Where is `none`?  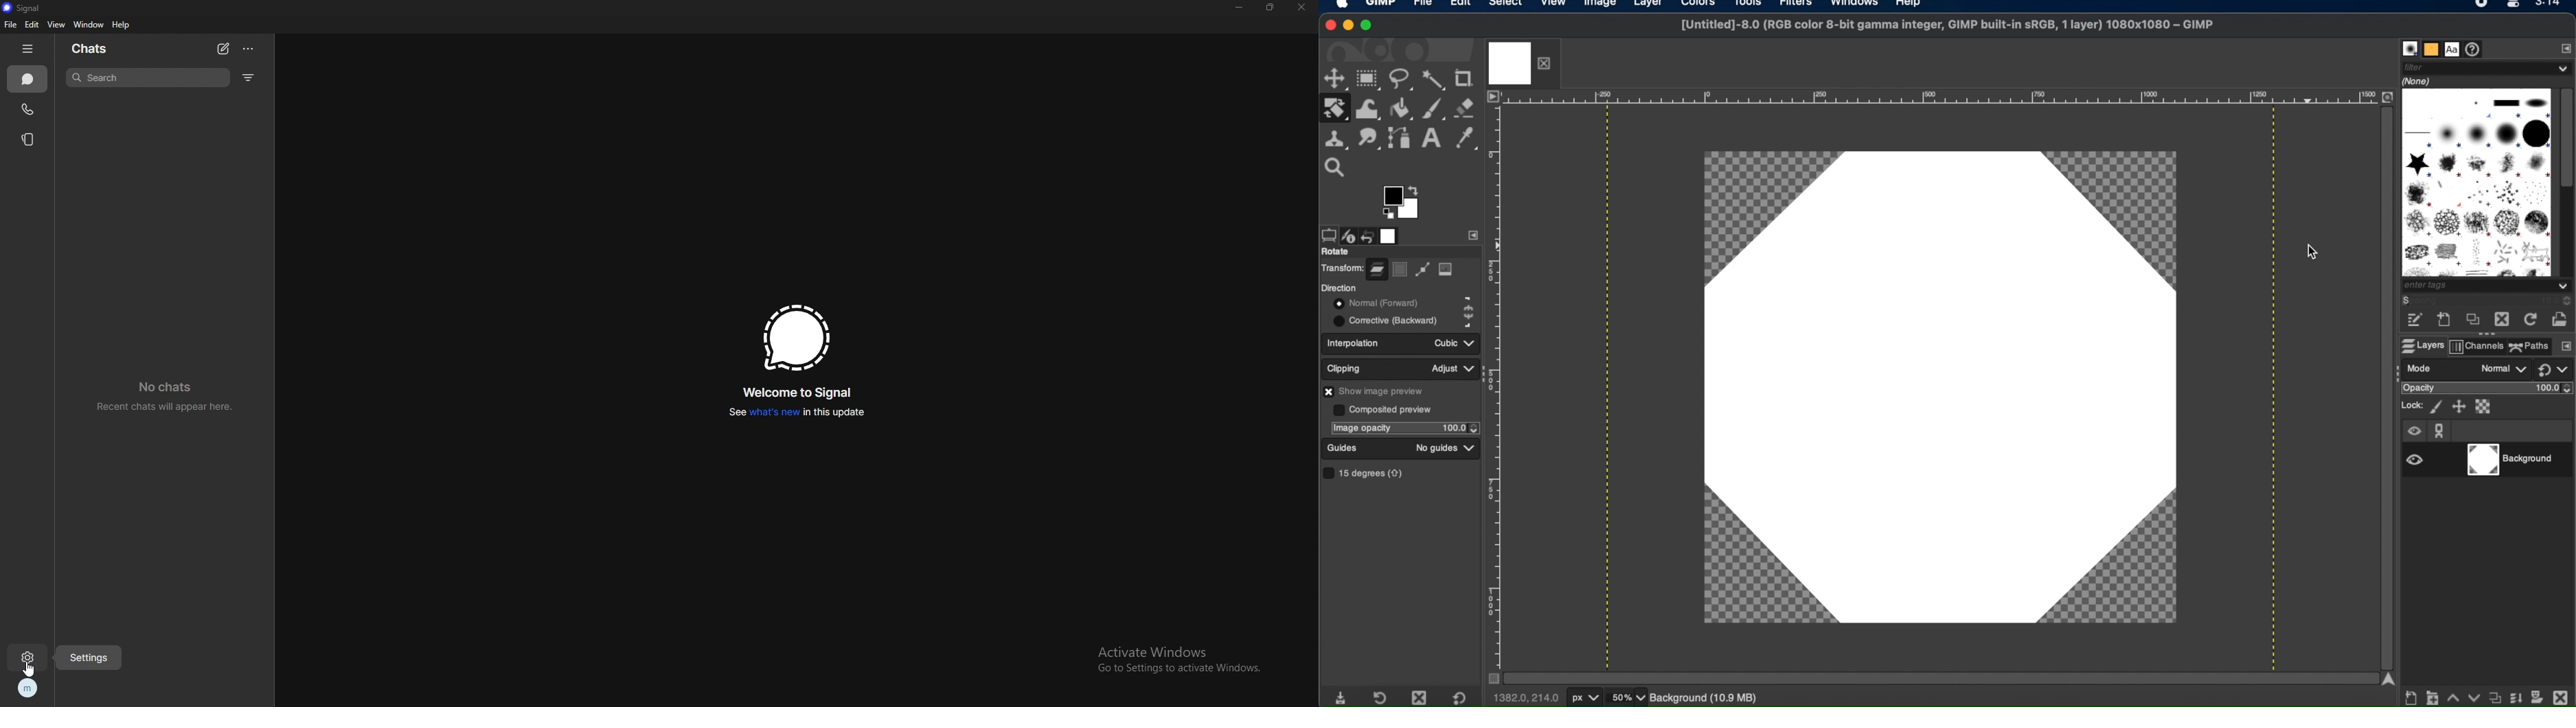
none is located at coordinates (2419, 81).